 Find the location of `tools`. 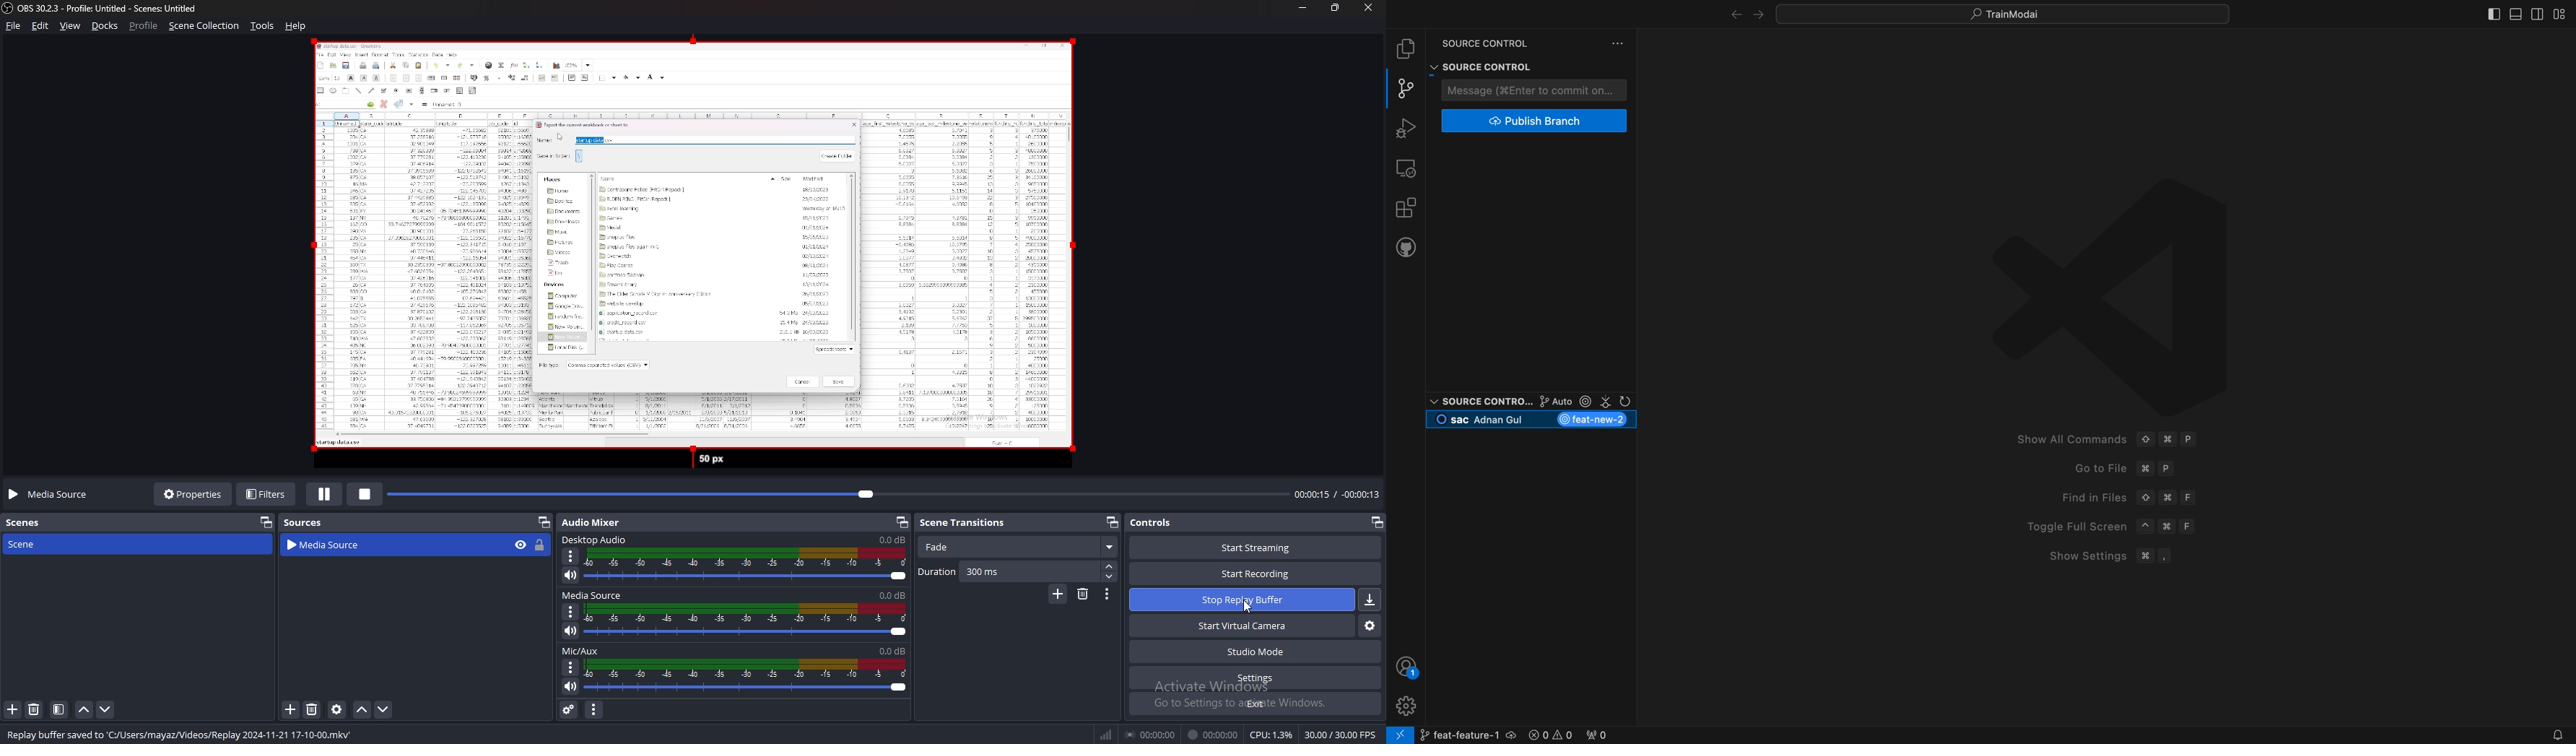

tools is located at coordinates (261, 26).